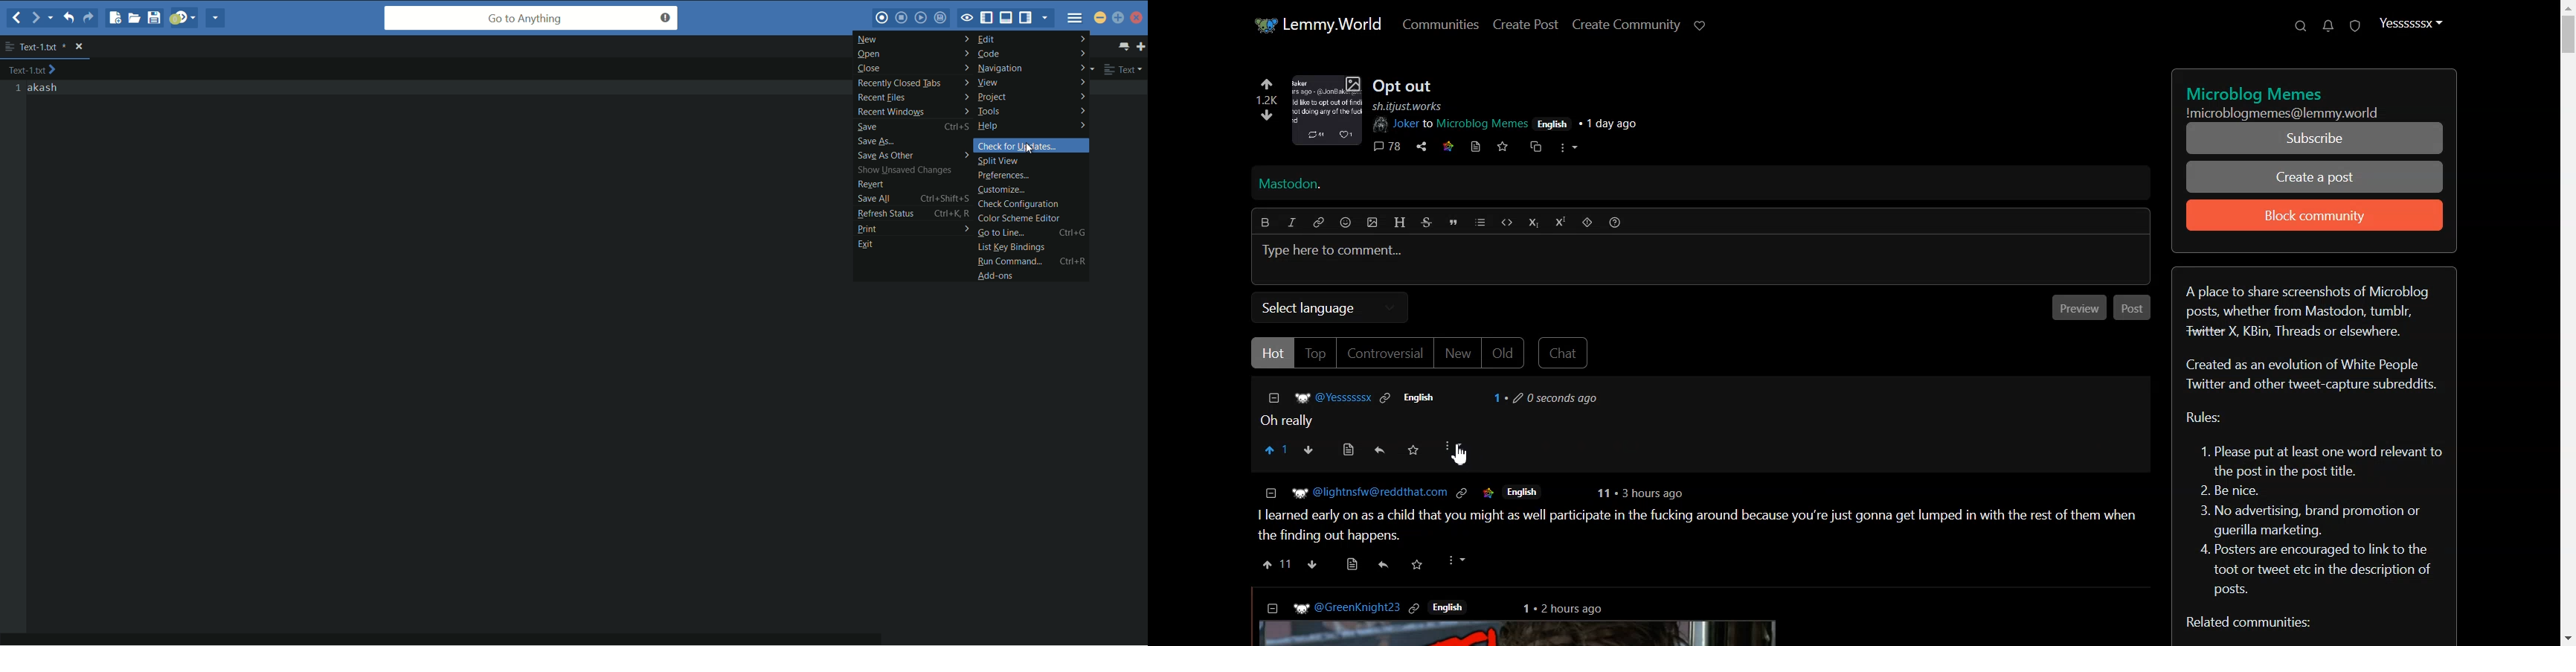 This screenshot has width=2576, height=672. What do you see at coordinates (1291, 222) in the screenshot?
I see `Italic` at bounding box center [1291, 222].